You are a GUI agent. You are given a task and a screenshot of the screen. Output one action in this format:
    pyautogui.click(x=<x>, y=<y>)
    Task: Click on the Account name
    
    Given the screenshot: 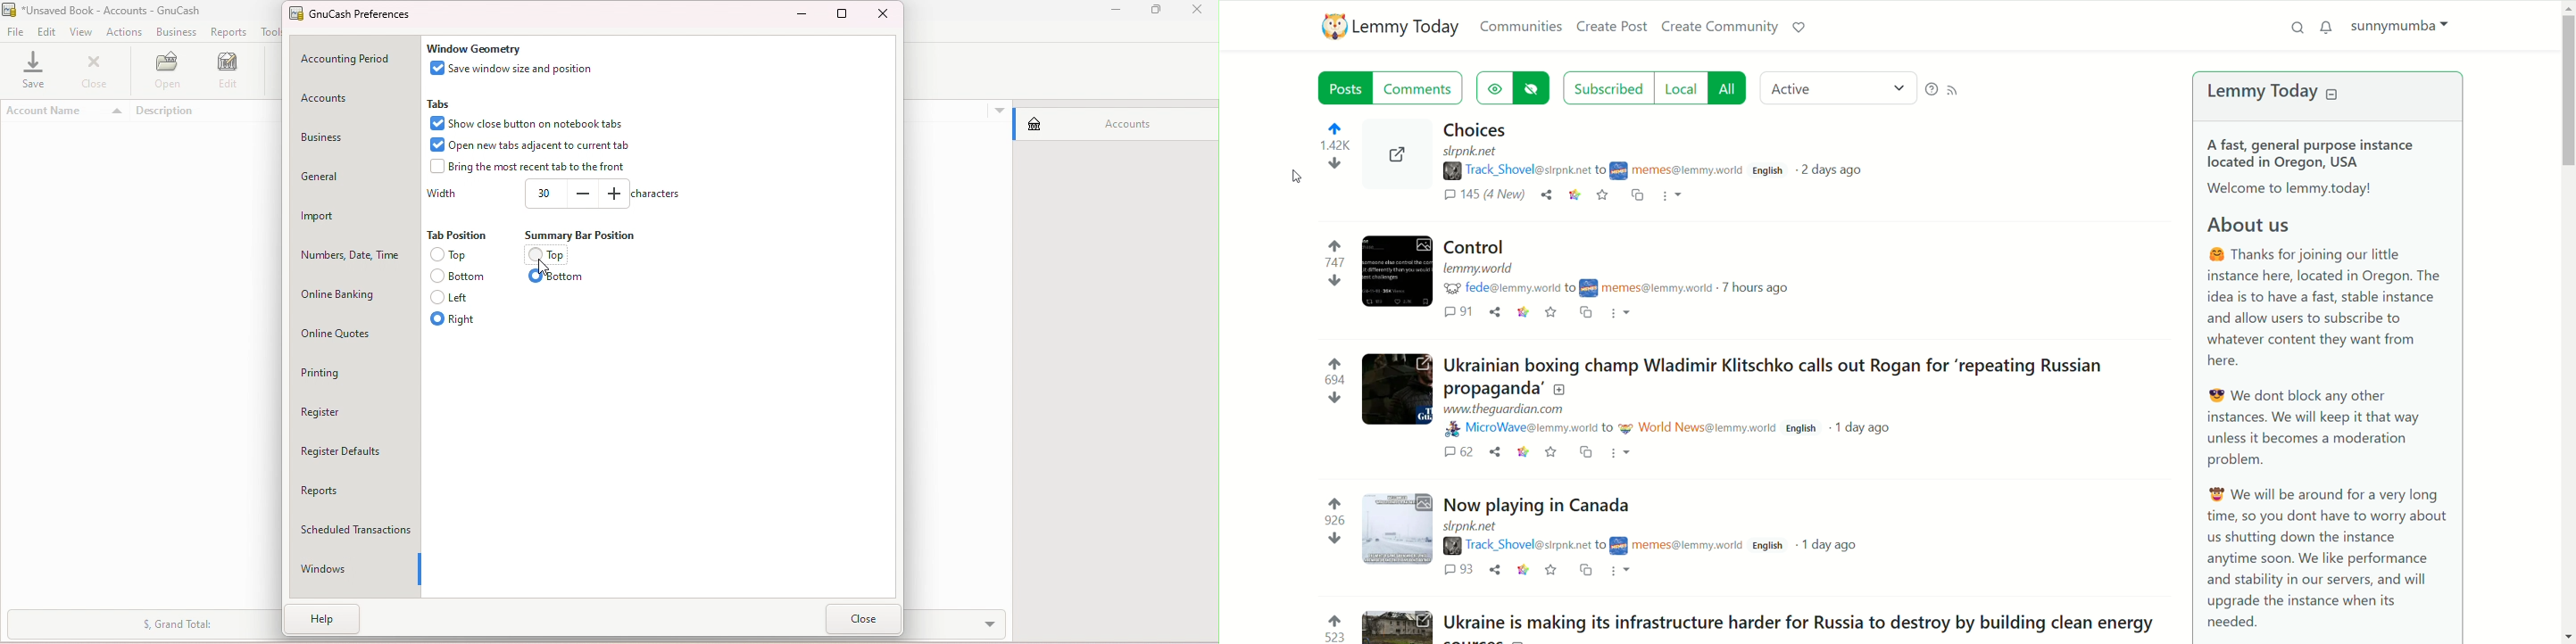 What is the action you would take?
    pyautogui.click(x=68, y=112)
    